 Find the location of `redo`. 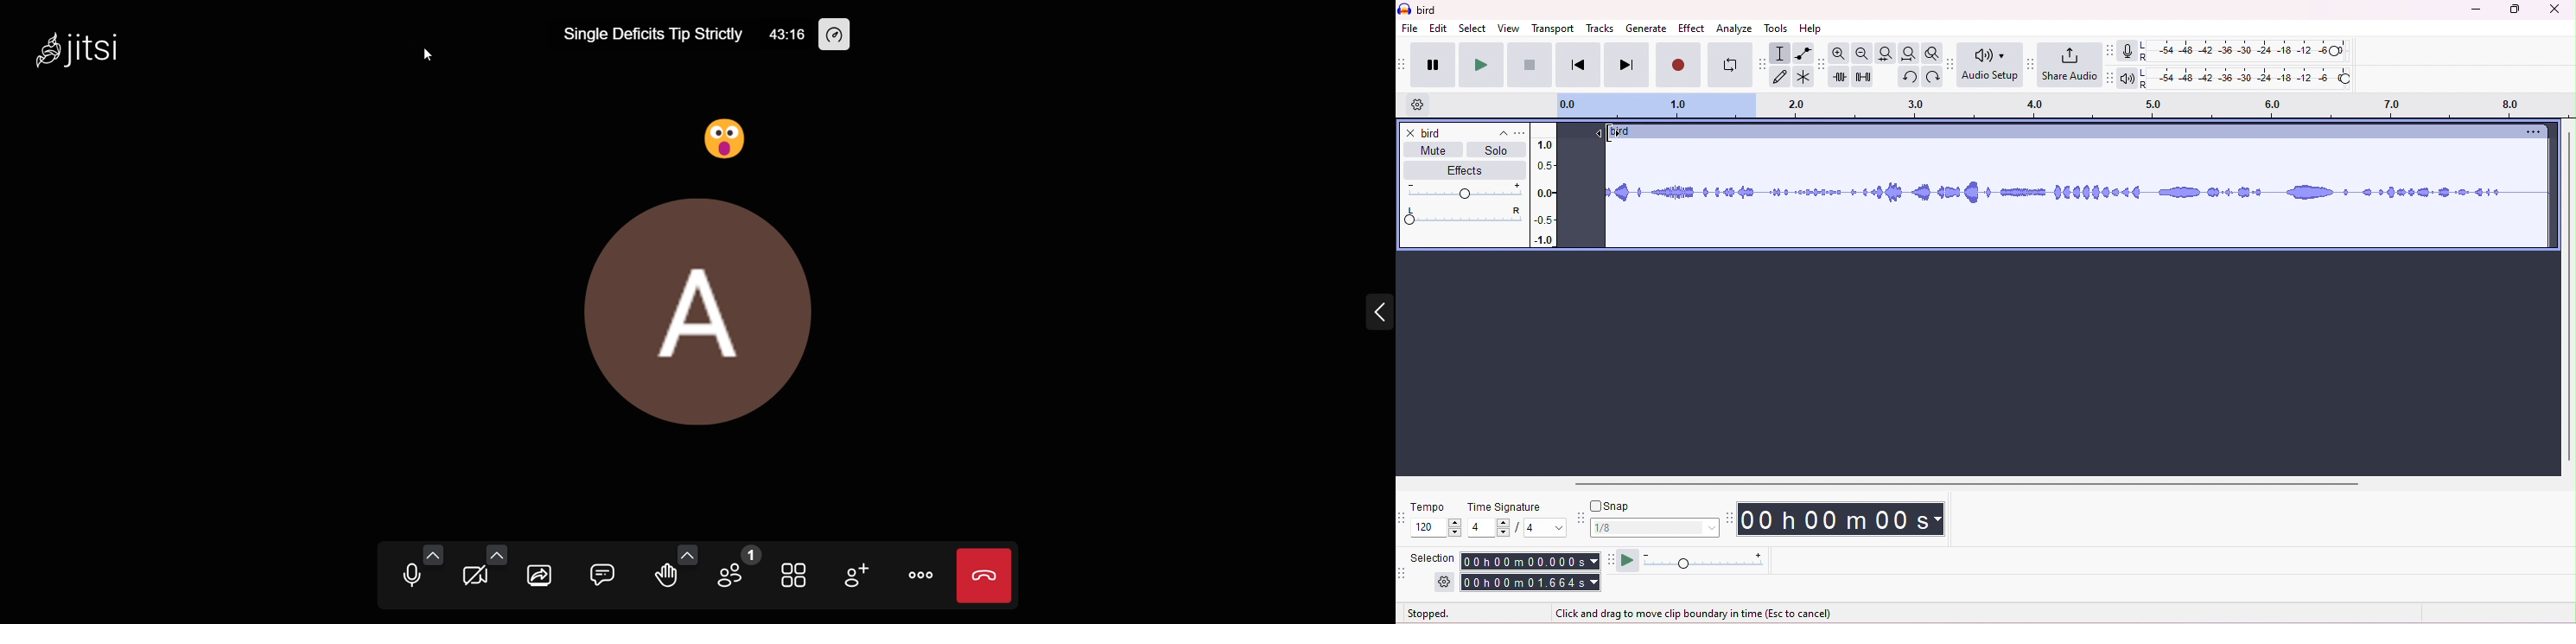

redo is located at coordinates (1930, 78).